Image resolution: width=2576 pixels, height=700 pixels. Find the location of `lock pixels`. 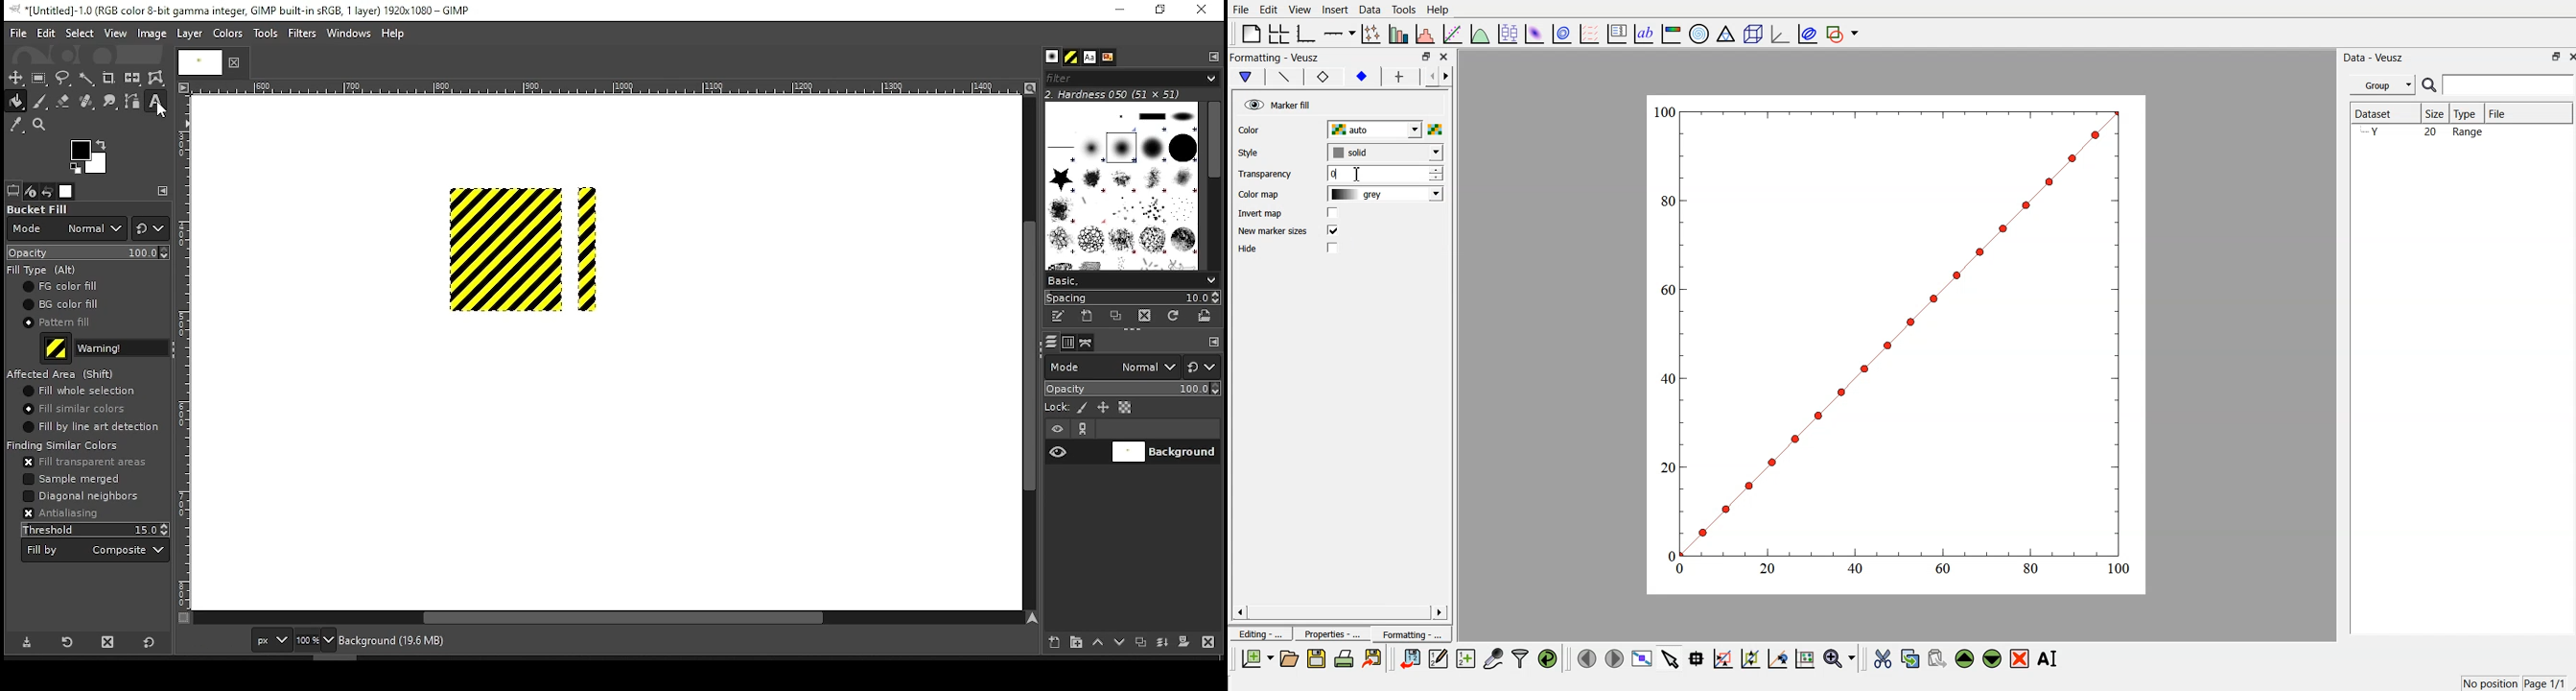

lock pixels is located at coordinates (1086, 408).